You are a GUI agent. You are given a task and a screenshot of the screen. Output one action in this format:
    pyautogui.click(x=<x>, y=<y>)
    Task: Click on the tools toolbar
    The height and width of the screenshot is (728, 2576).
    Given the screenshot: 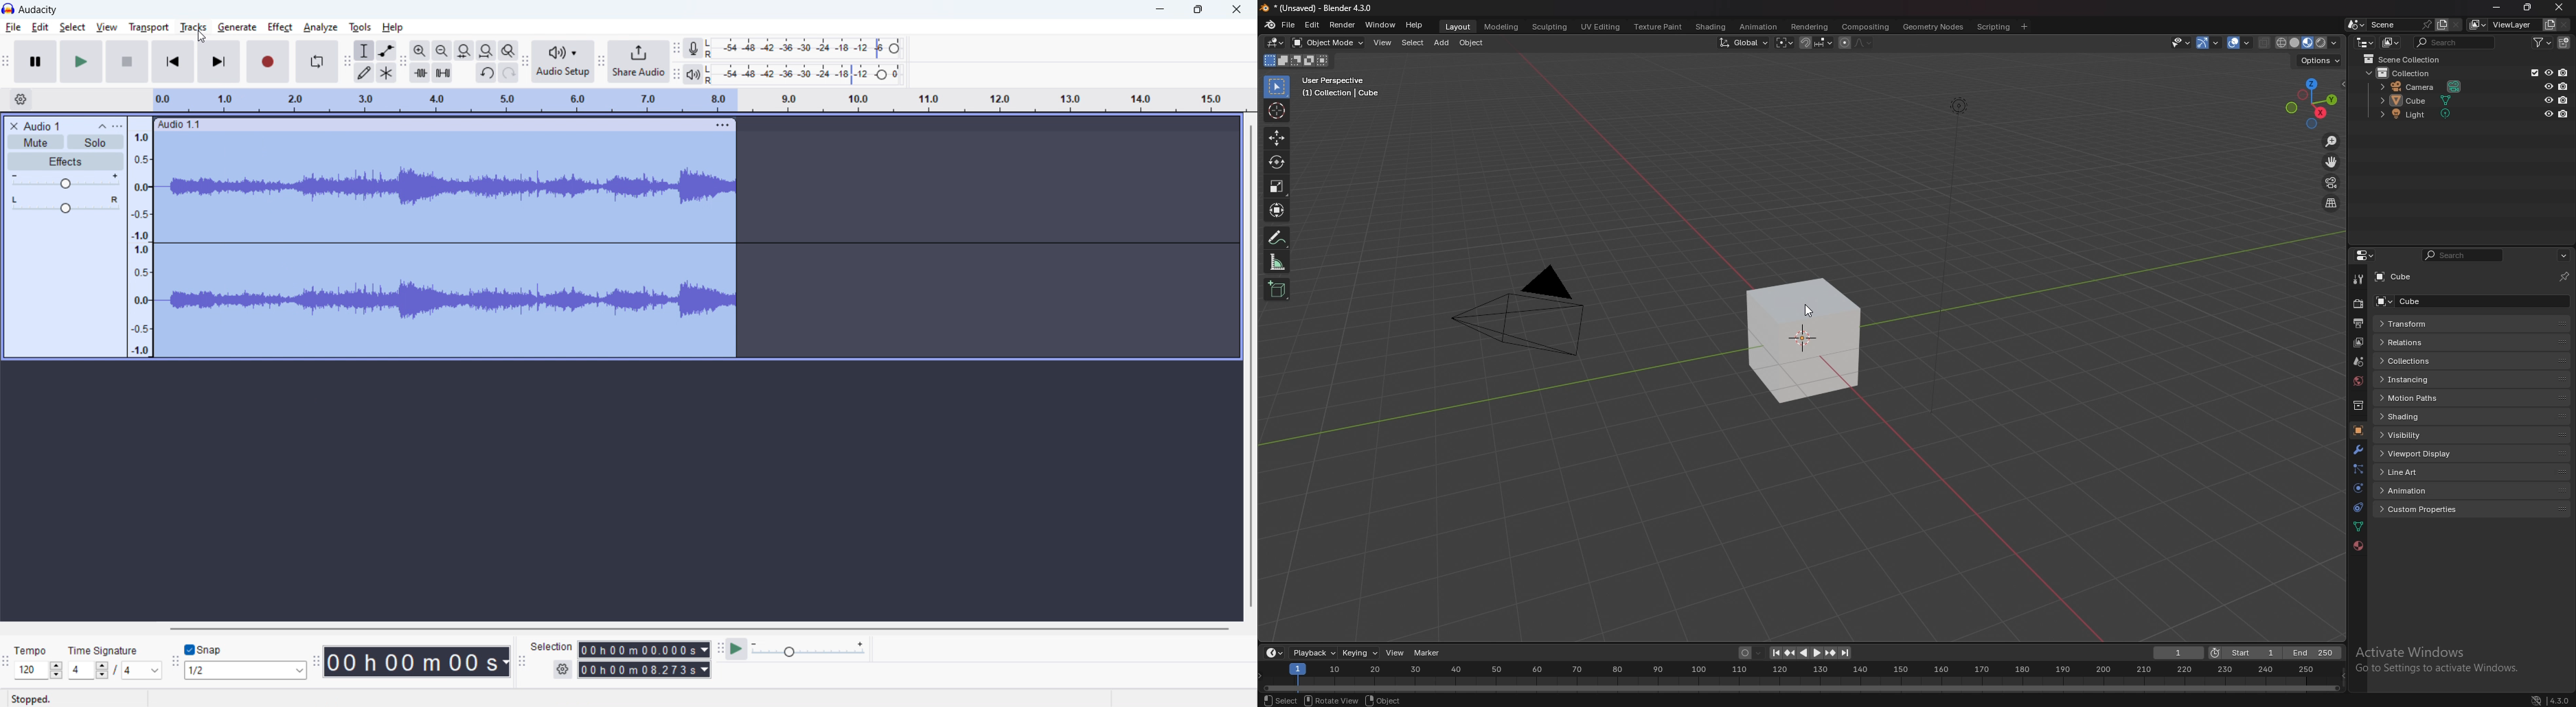 What is the action you would take?
    pyautogui.click(x=346, y=61)
    